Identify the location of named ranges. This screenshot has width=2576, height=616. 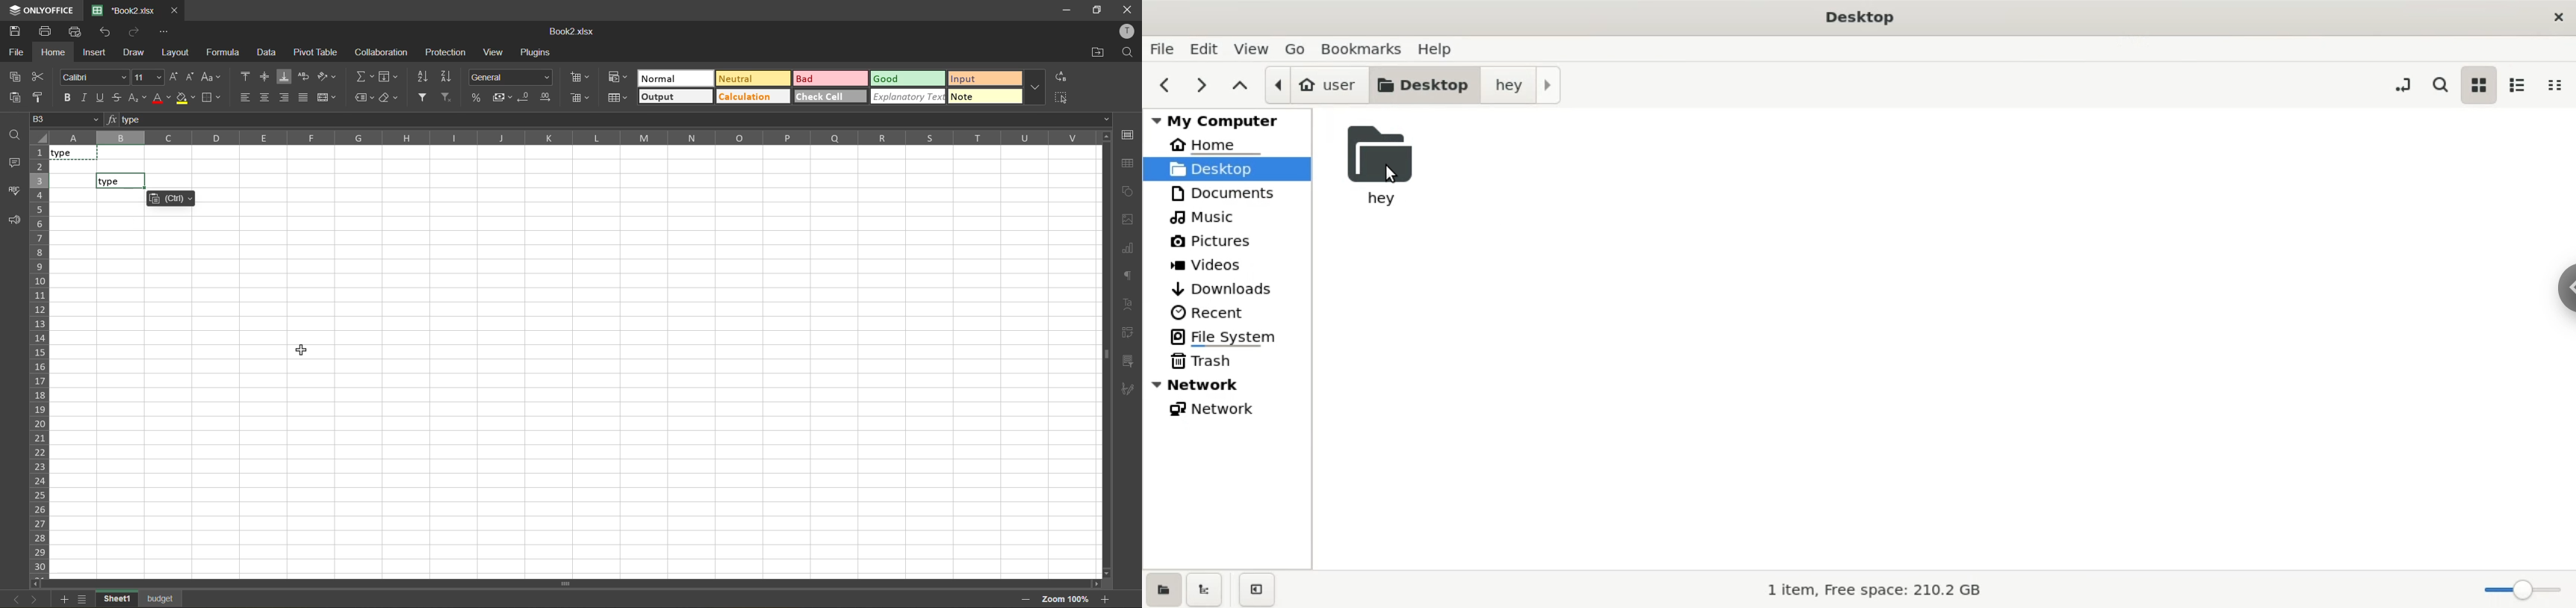
(361, 96).